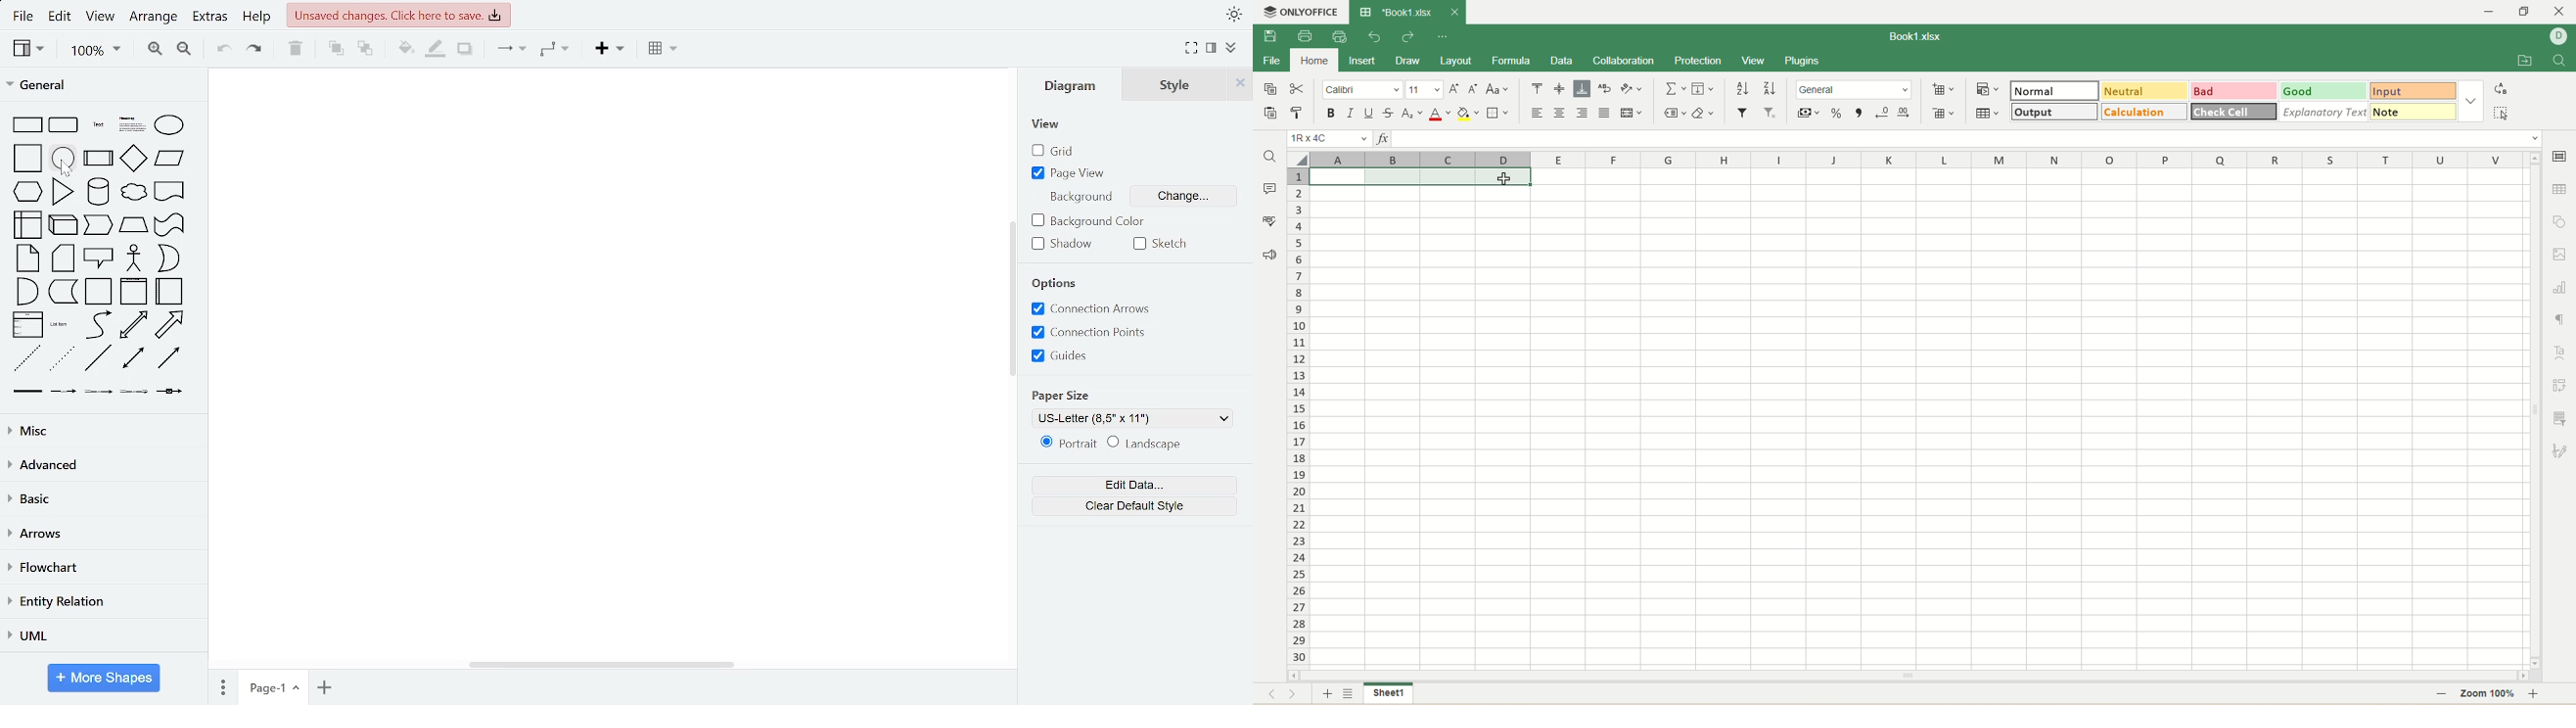 Image resolution: width=2576 pixels, height=728 pixels. What do you see at coordinates (1297, 115) in the screenshot?
I see `copy style` at bounding box center [1297, 115].